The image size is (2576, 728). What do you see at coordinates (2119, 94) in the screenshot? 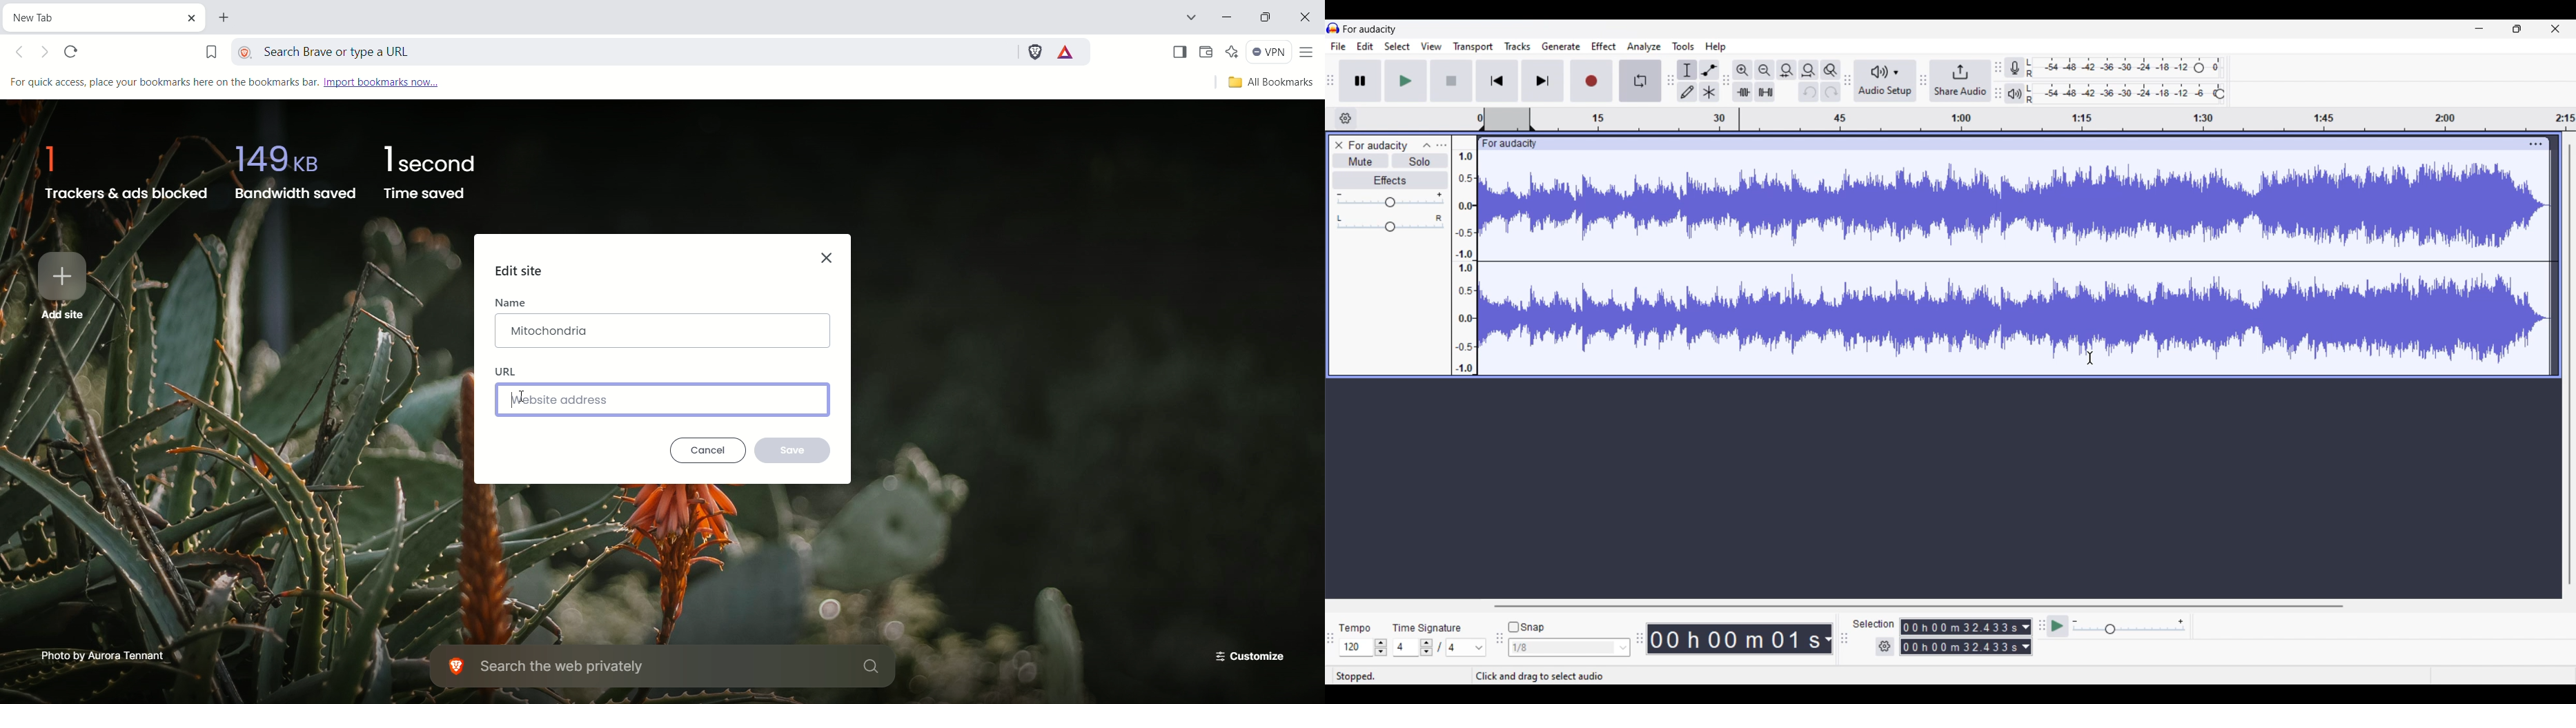
I see `Playback level` at bounding box center [2119, 94].